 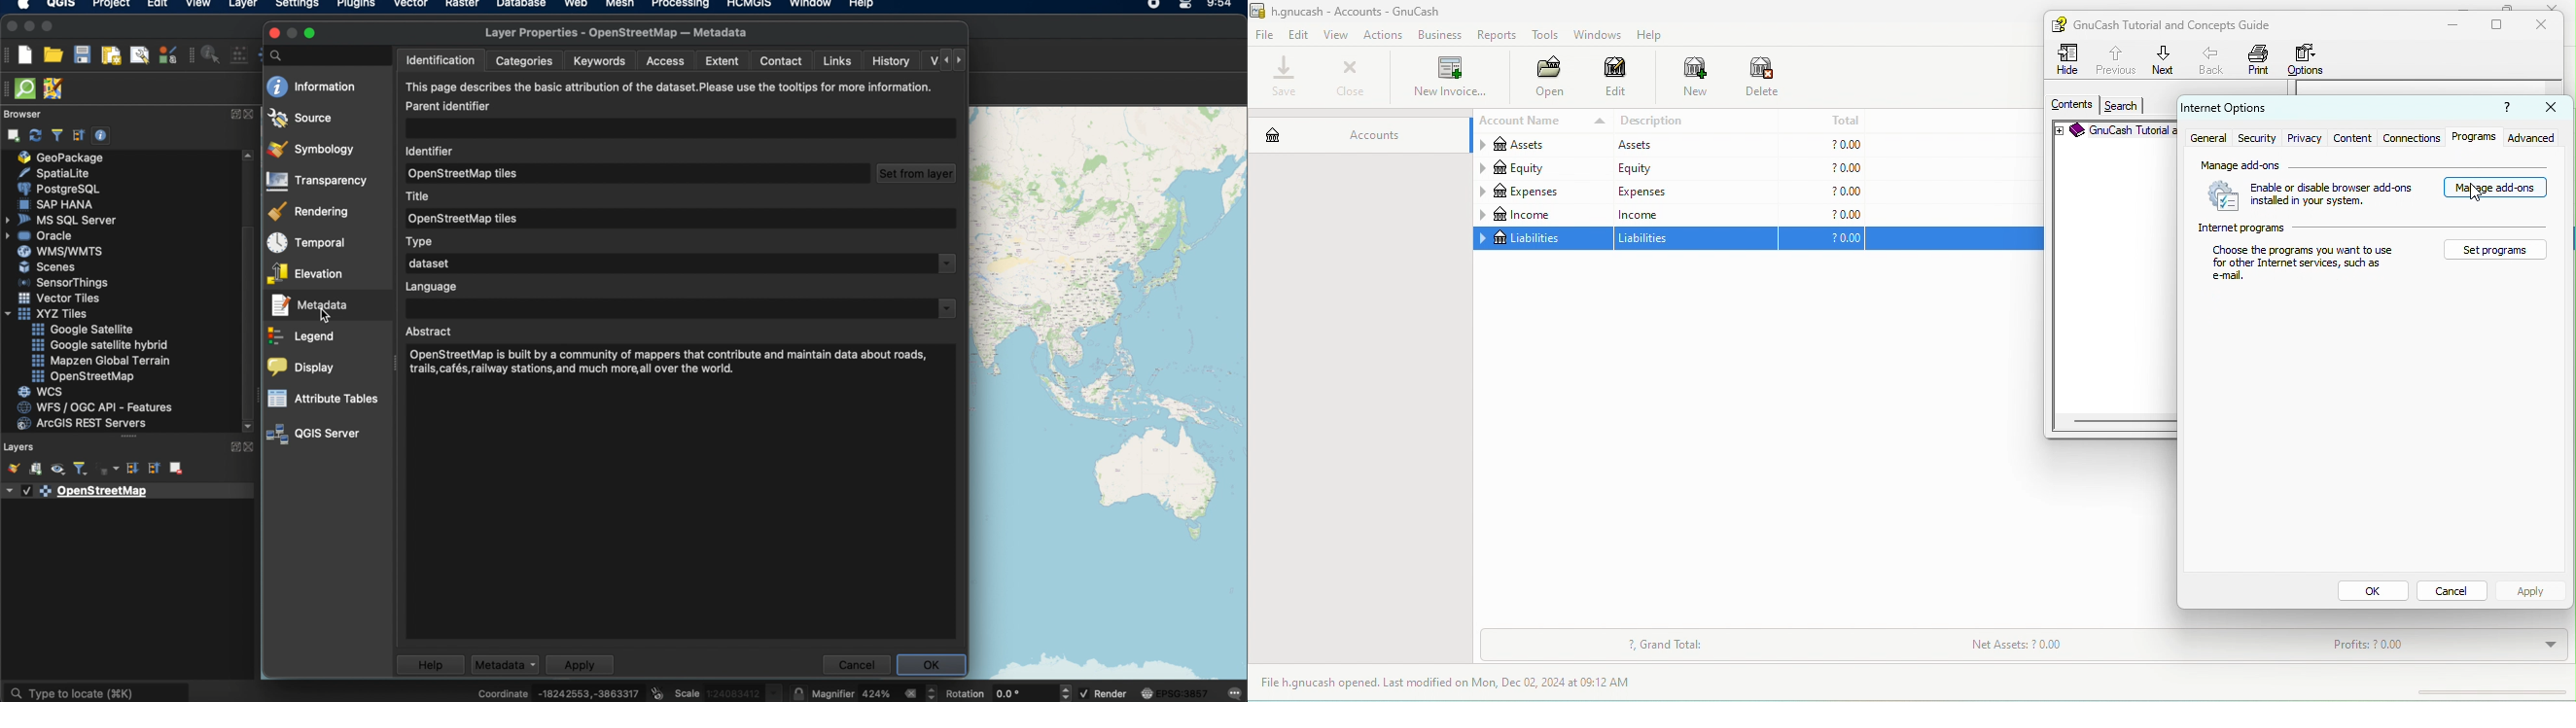 I want to click on mapzen global terrain, so click(x=99, y=361).